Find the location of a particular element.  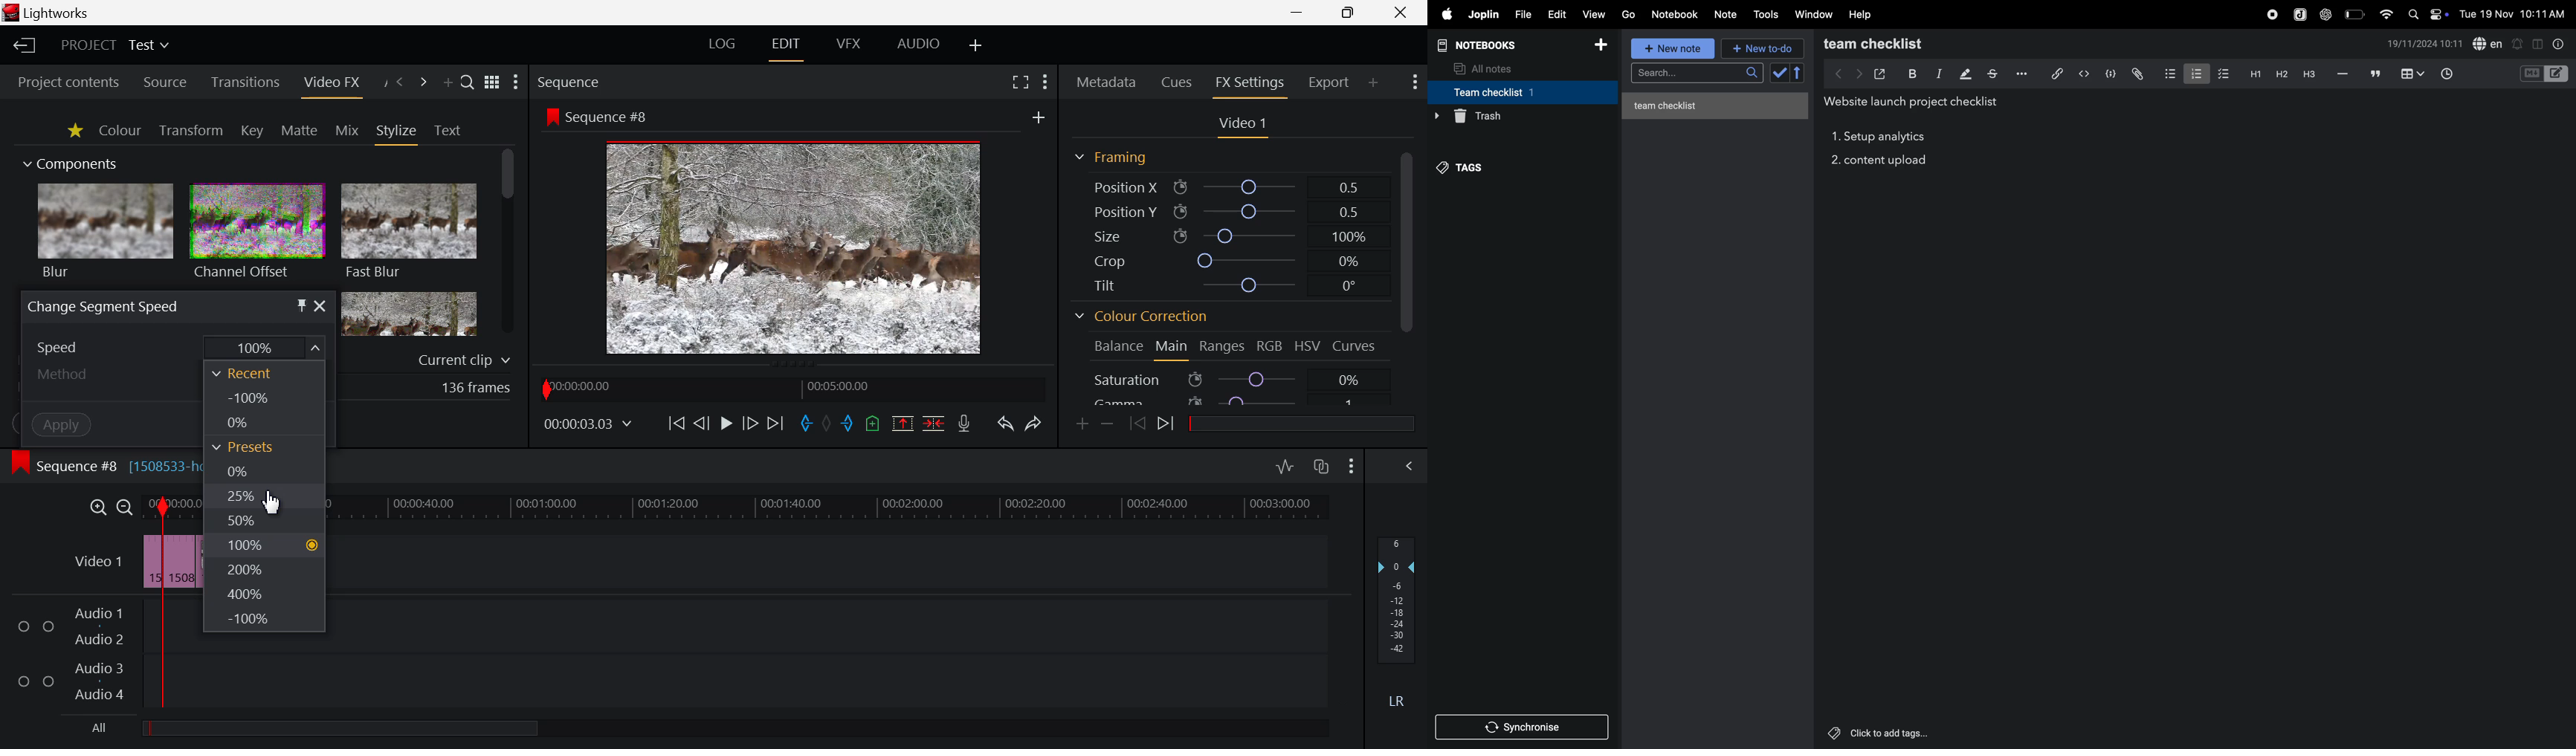

heading 3 is located at coordinates (2309, 74).